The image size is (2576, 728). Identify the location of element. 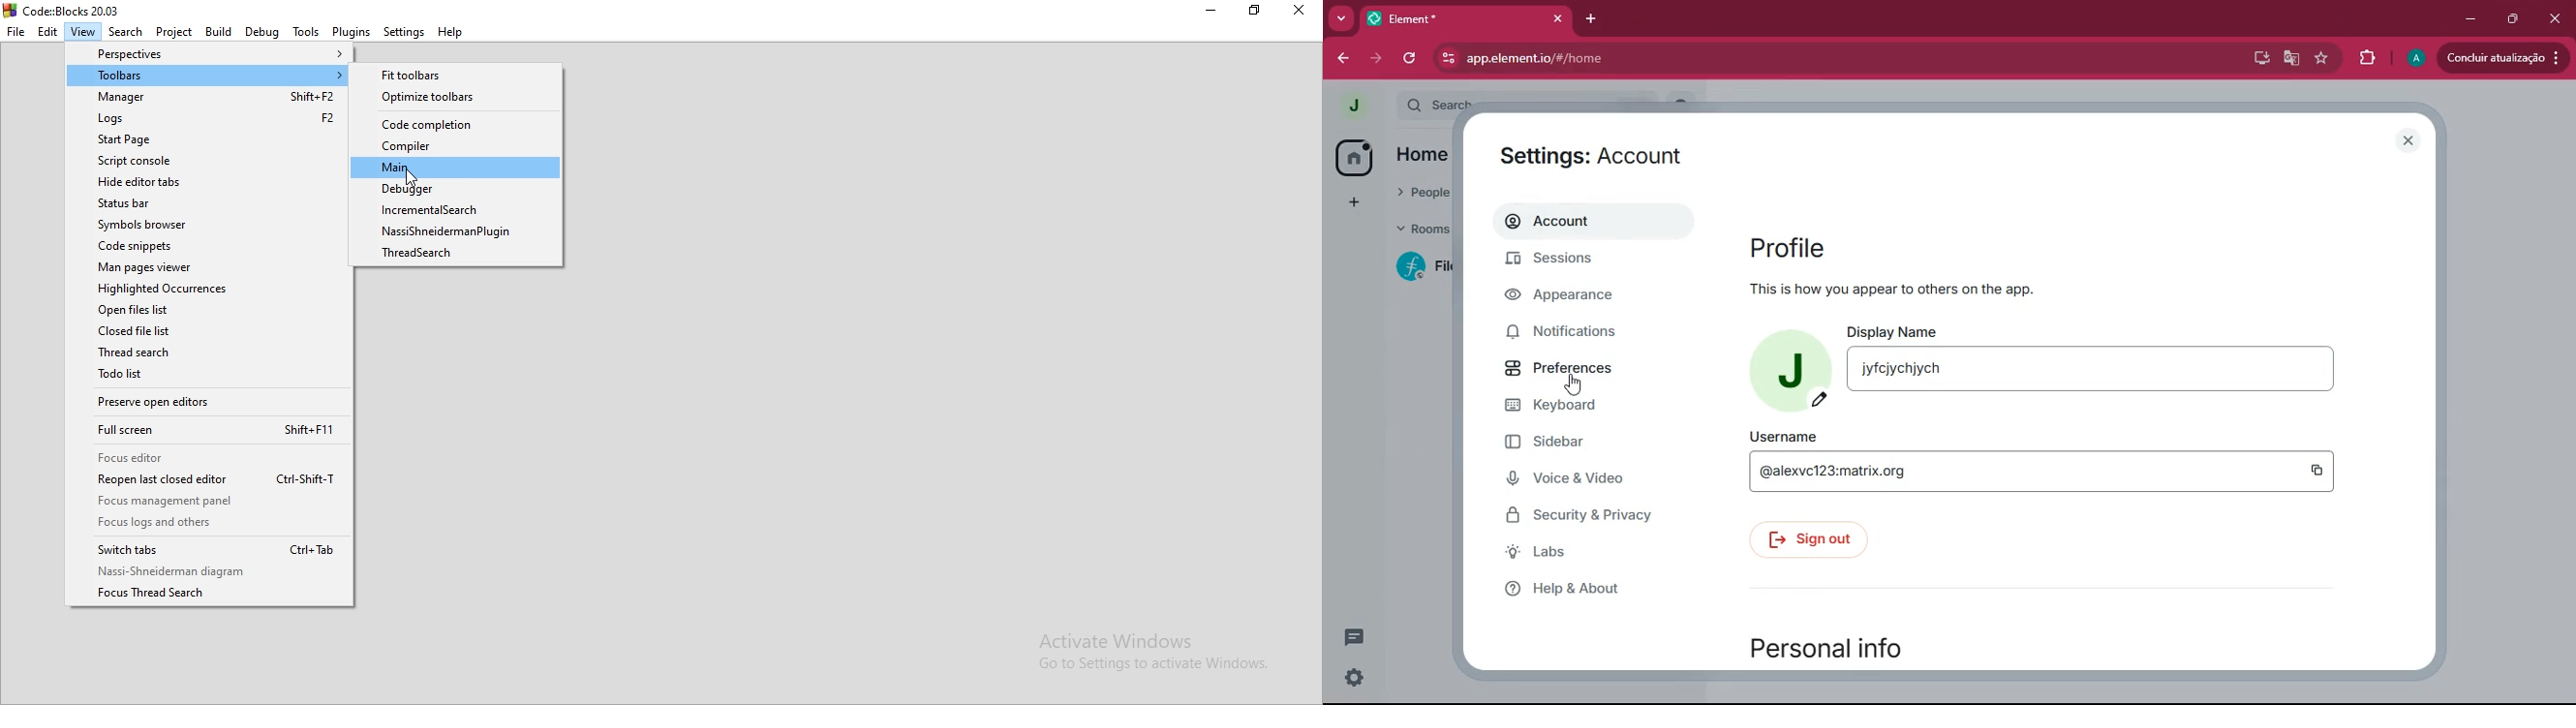
(1465, 18).